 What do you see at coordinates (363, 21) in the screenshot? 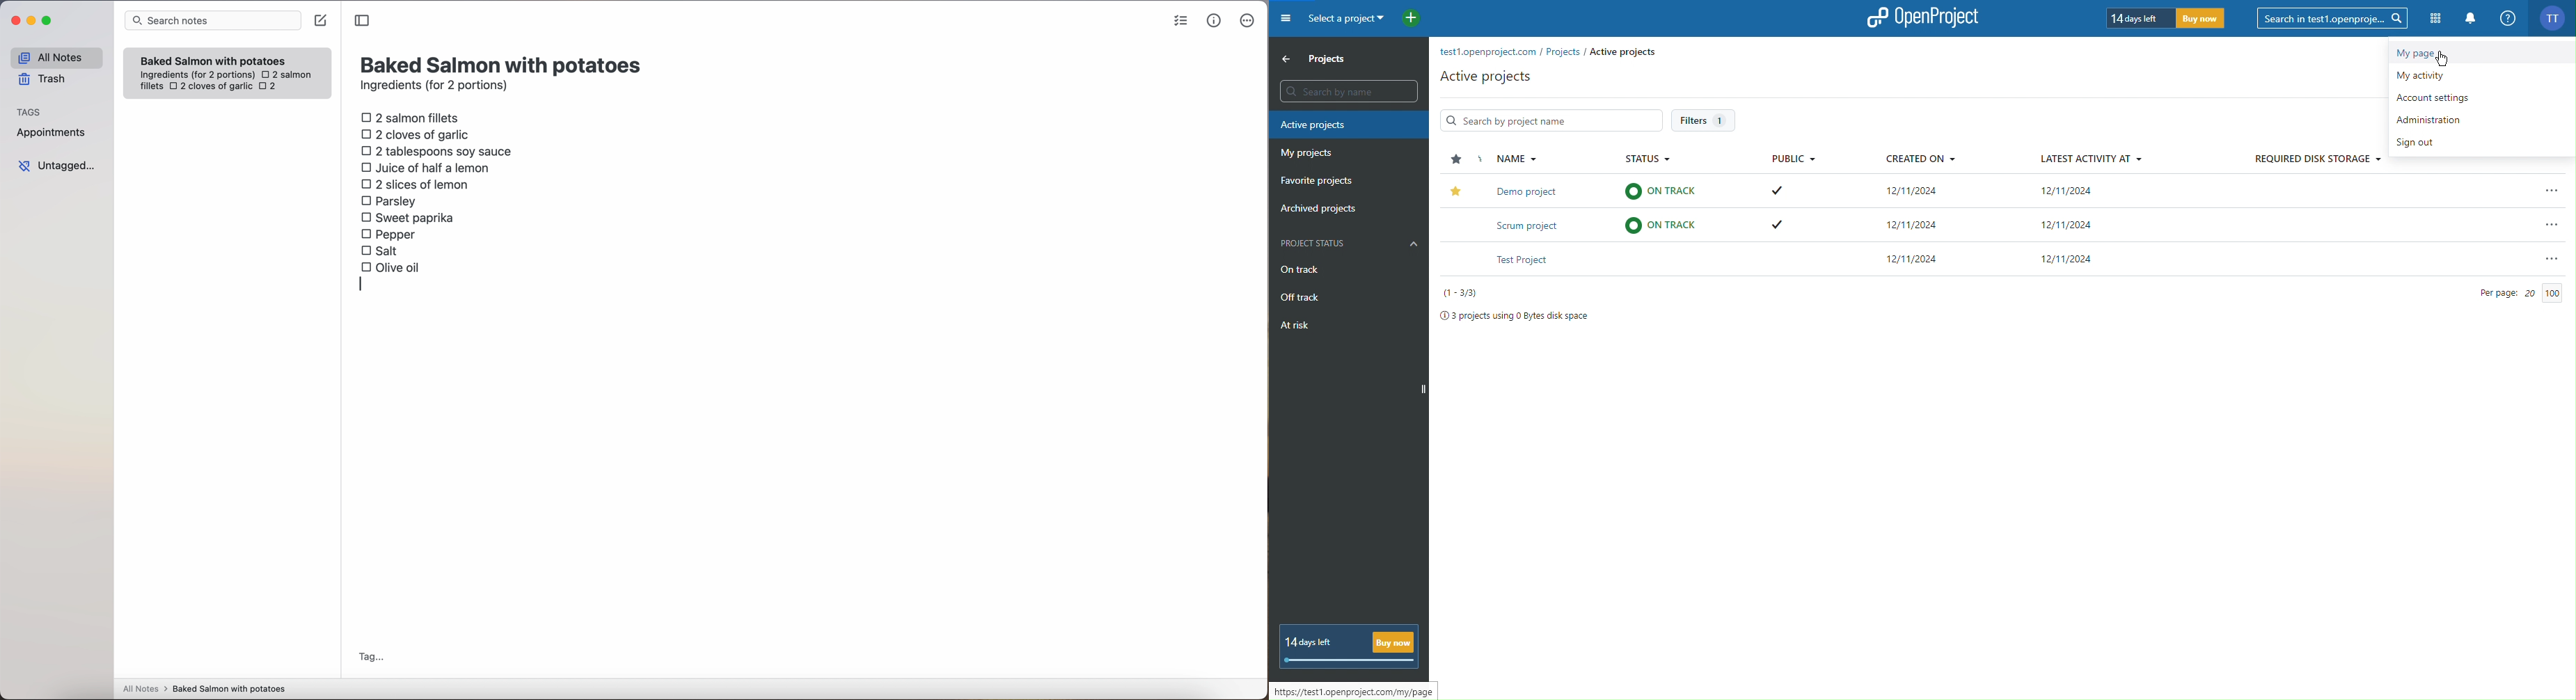
I see `toggle sidebar` at bounding box center [363, 21].